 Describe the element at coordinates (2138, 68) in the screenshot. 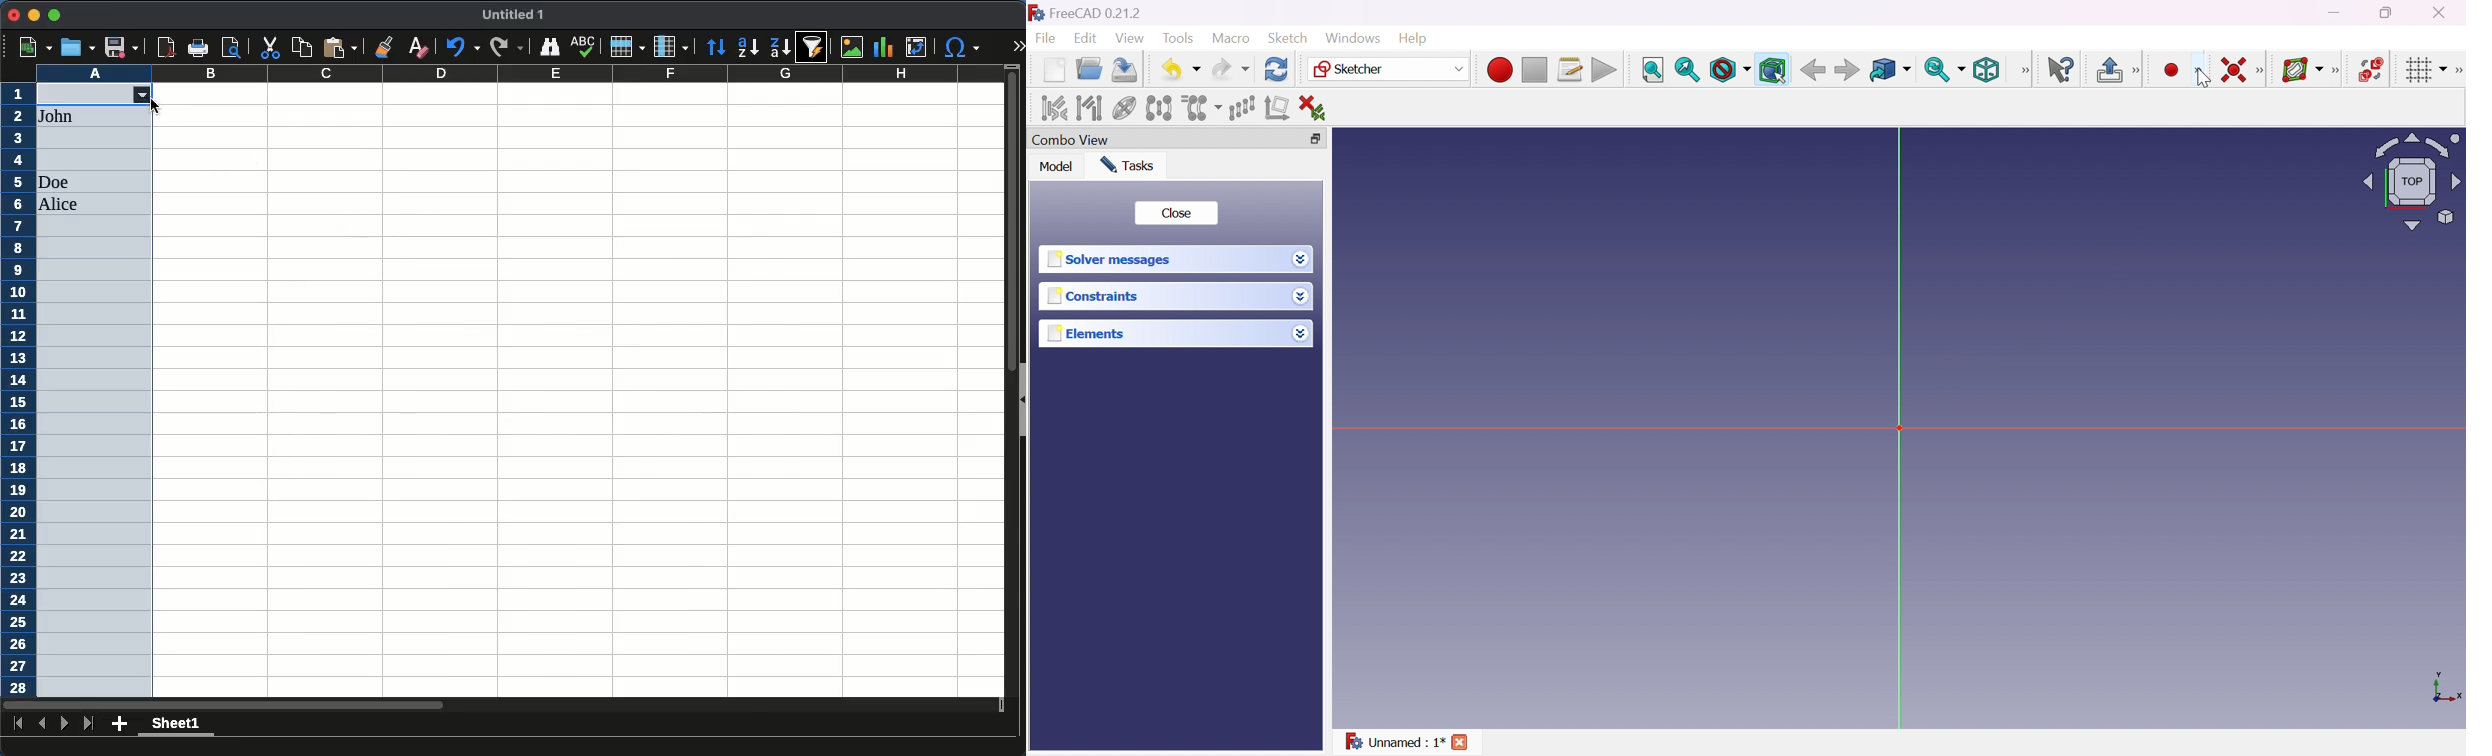

I see `[Sketcher edit model]` at that location.